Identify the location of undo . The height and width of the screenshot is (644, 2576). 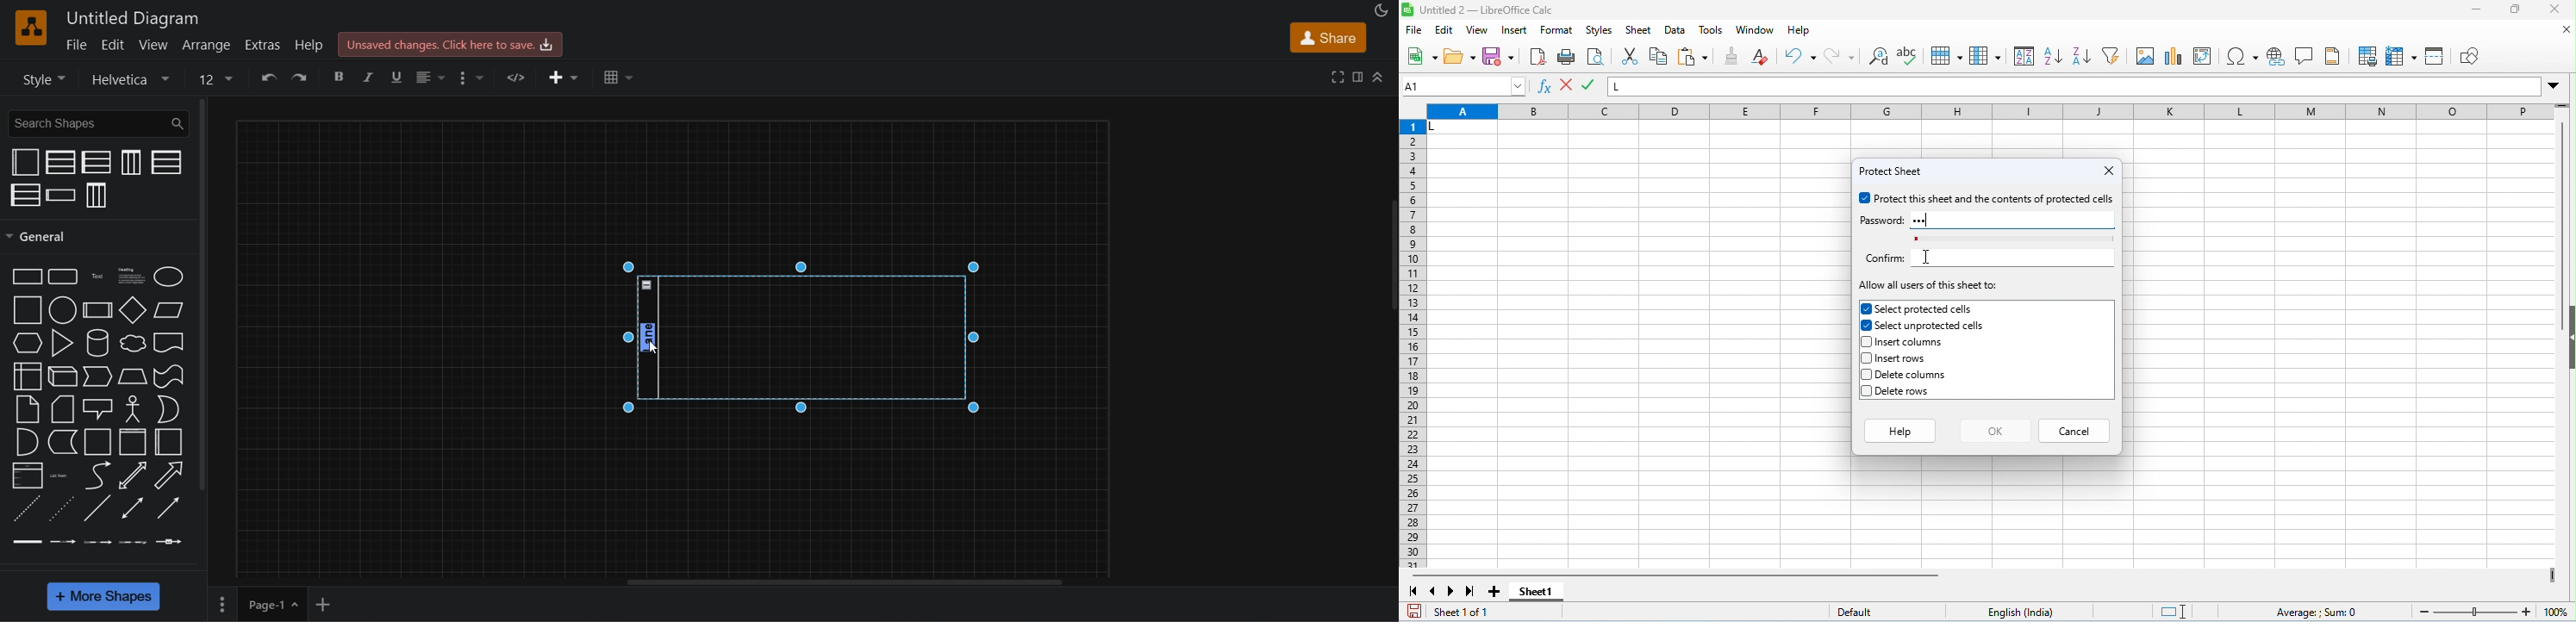
(1800, 56).